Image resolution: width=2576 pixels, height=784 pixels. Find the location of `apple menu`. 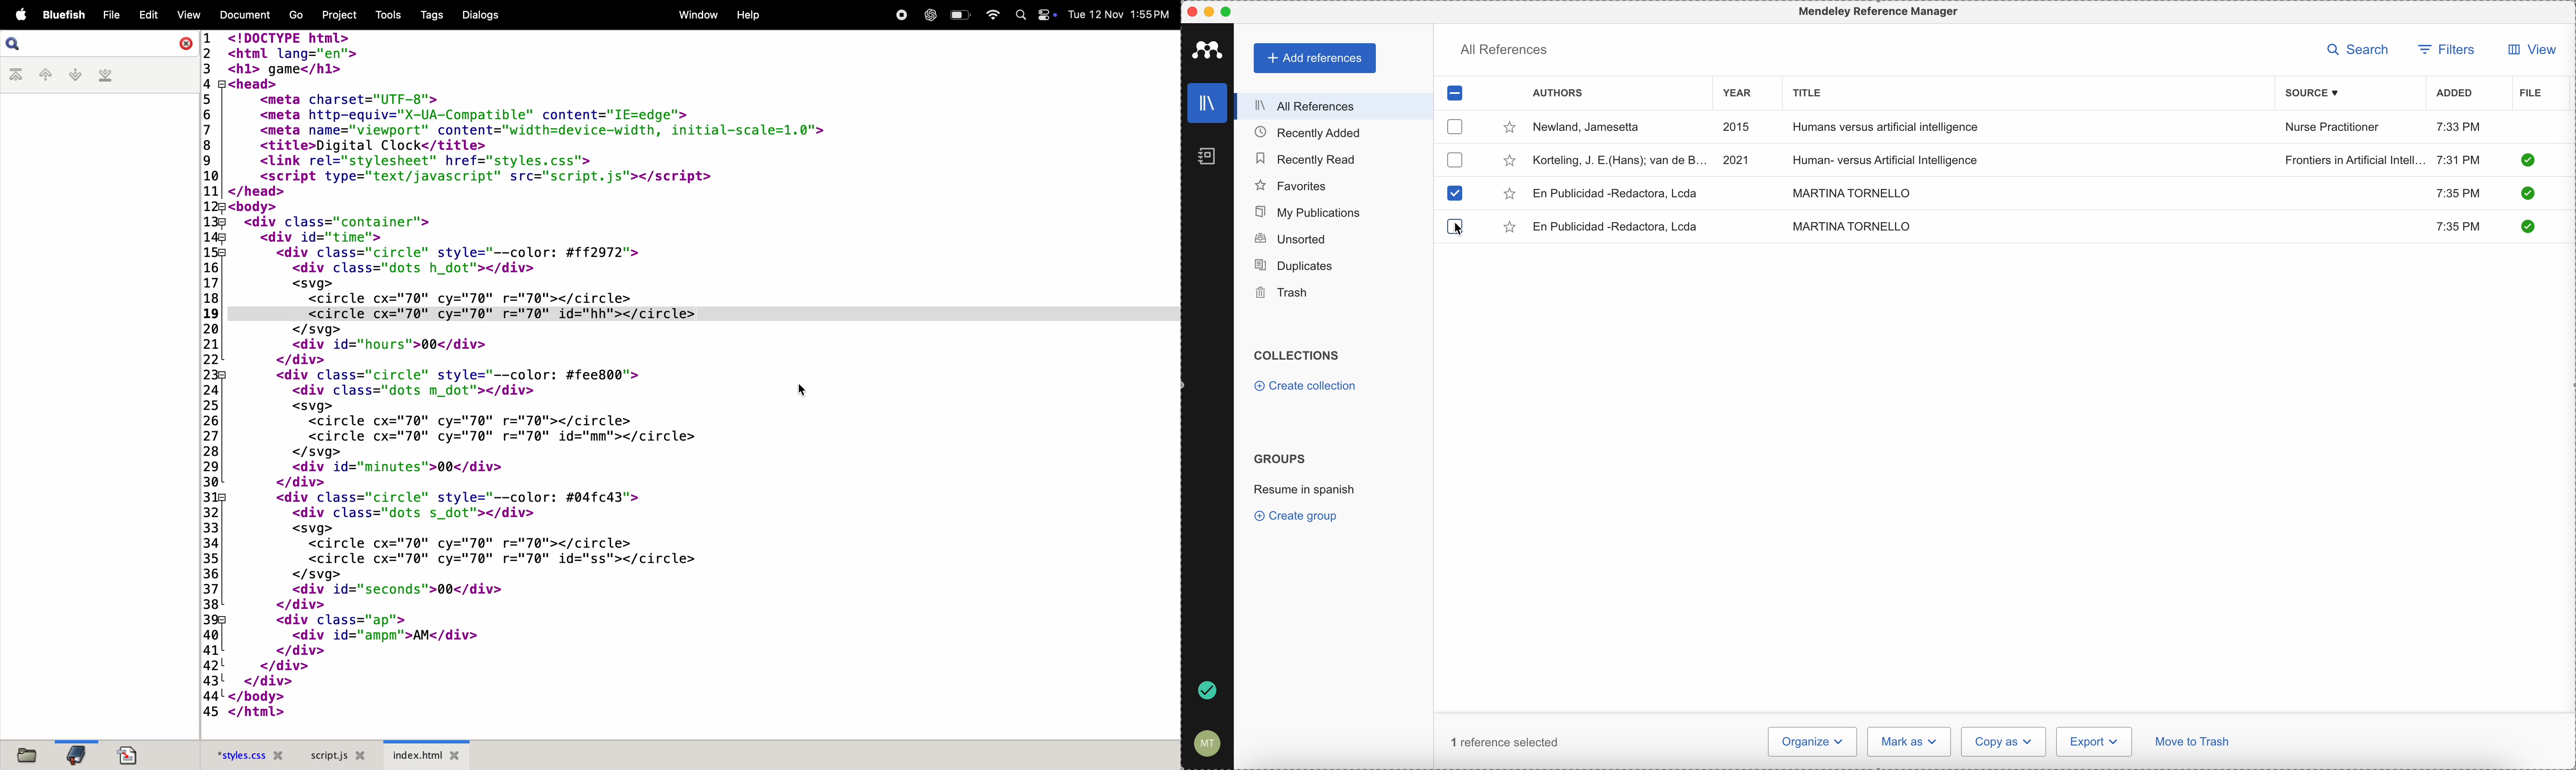

apple menu is located at coordinates (17, 15).